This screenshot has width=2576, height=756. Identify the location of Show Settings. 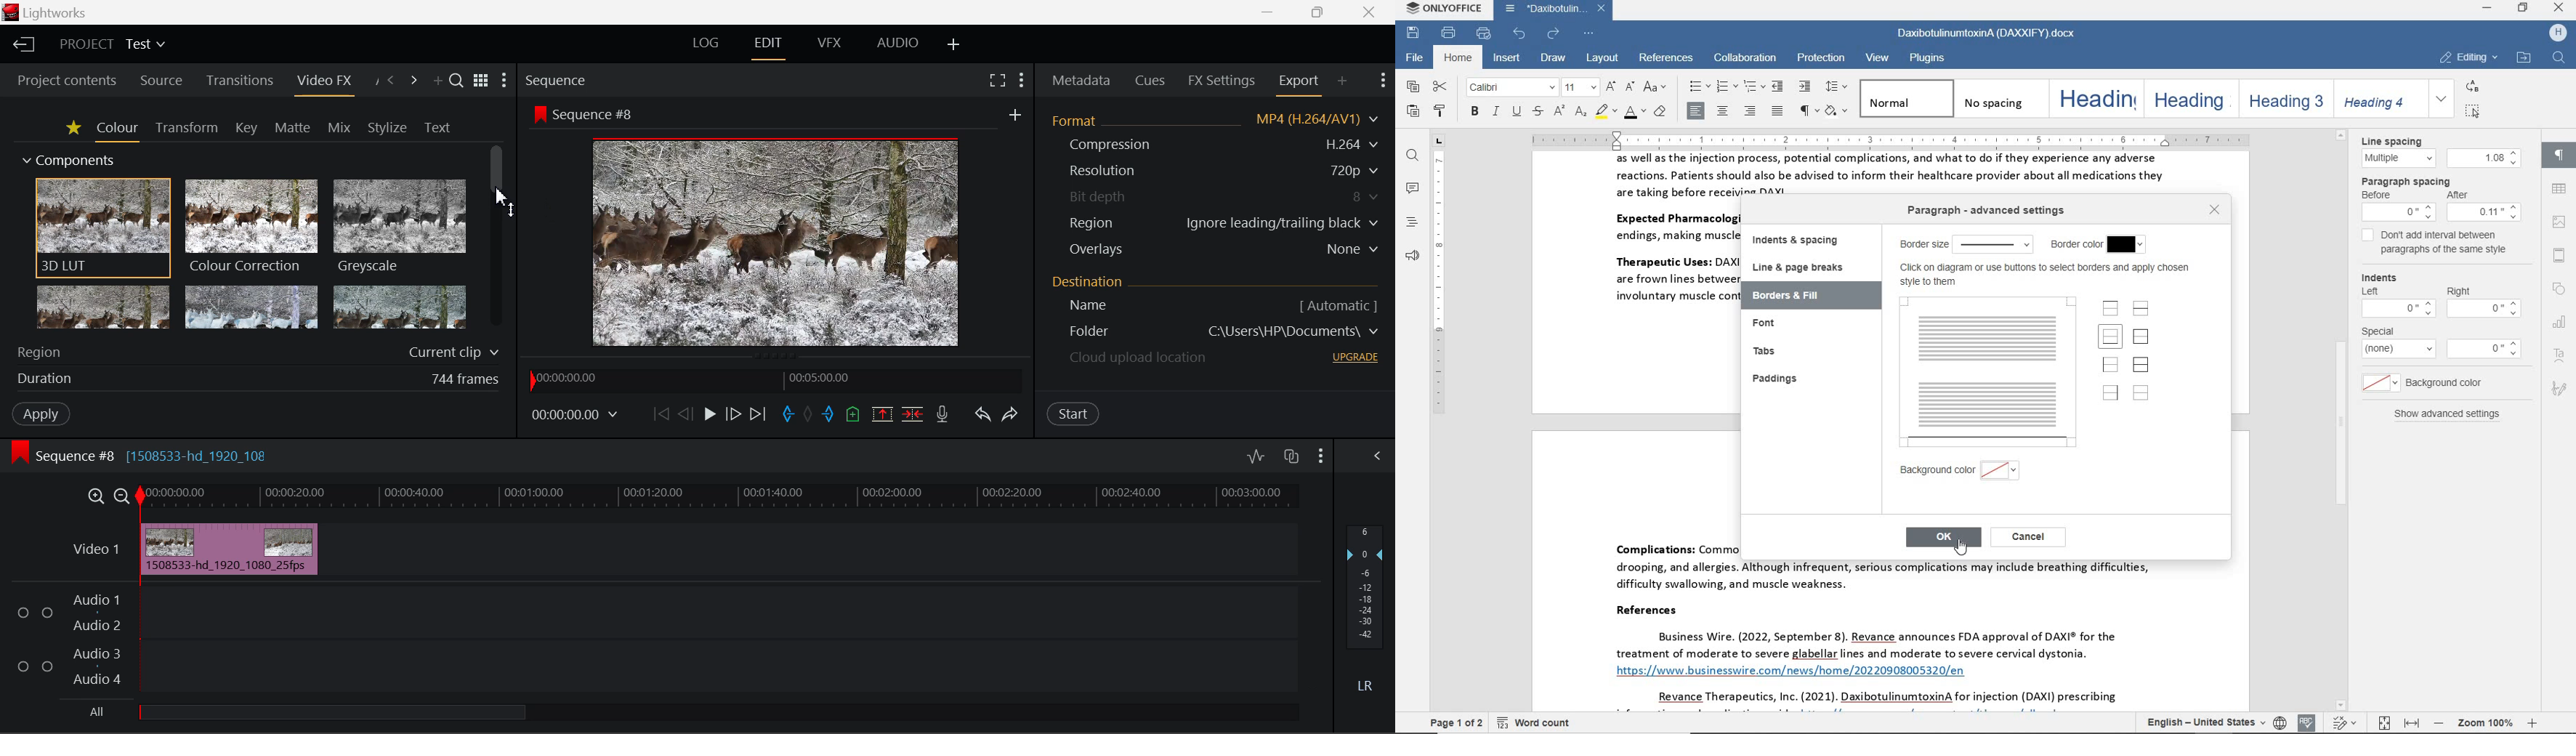
(1383, 83).